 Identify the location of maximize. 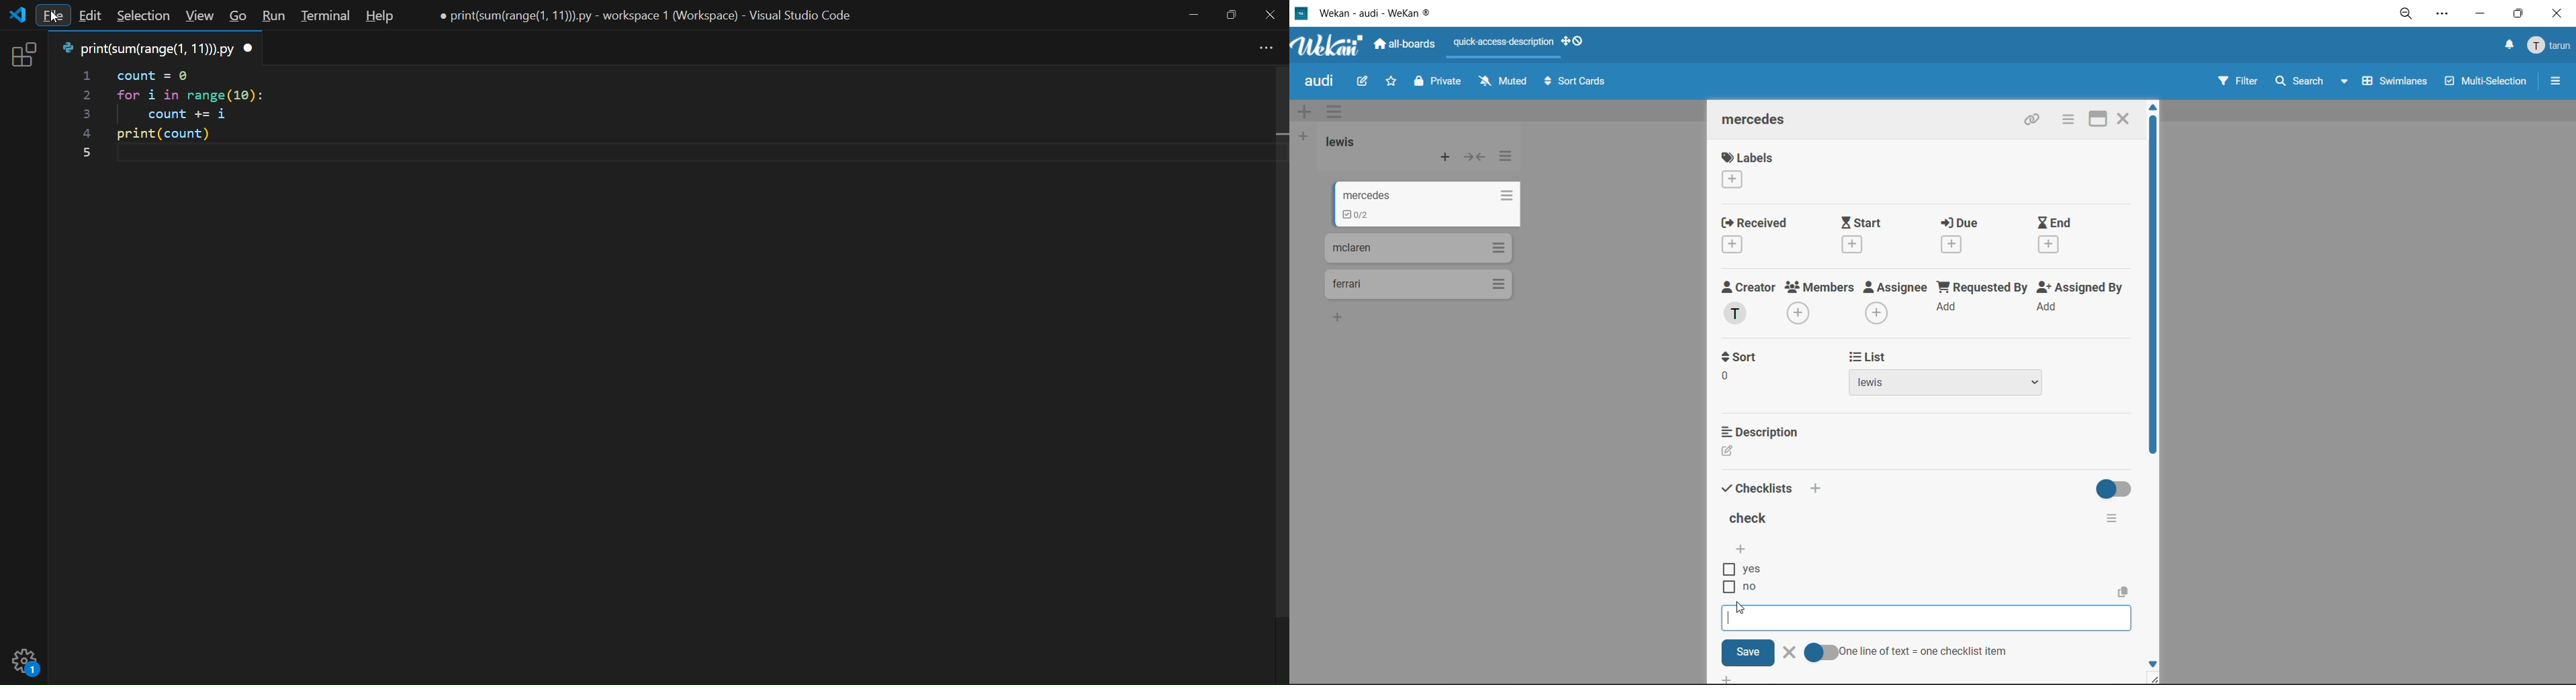
(2096, 121).